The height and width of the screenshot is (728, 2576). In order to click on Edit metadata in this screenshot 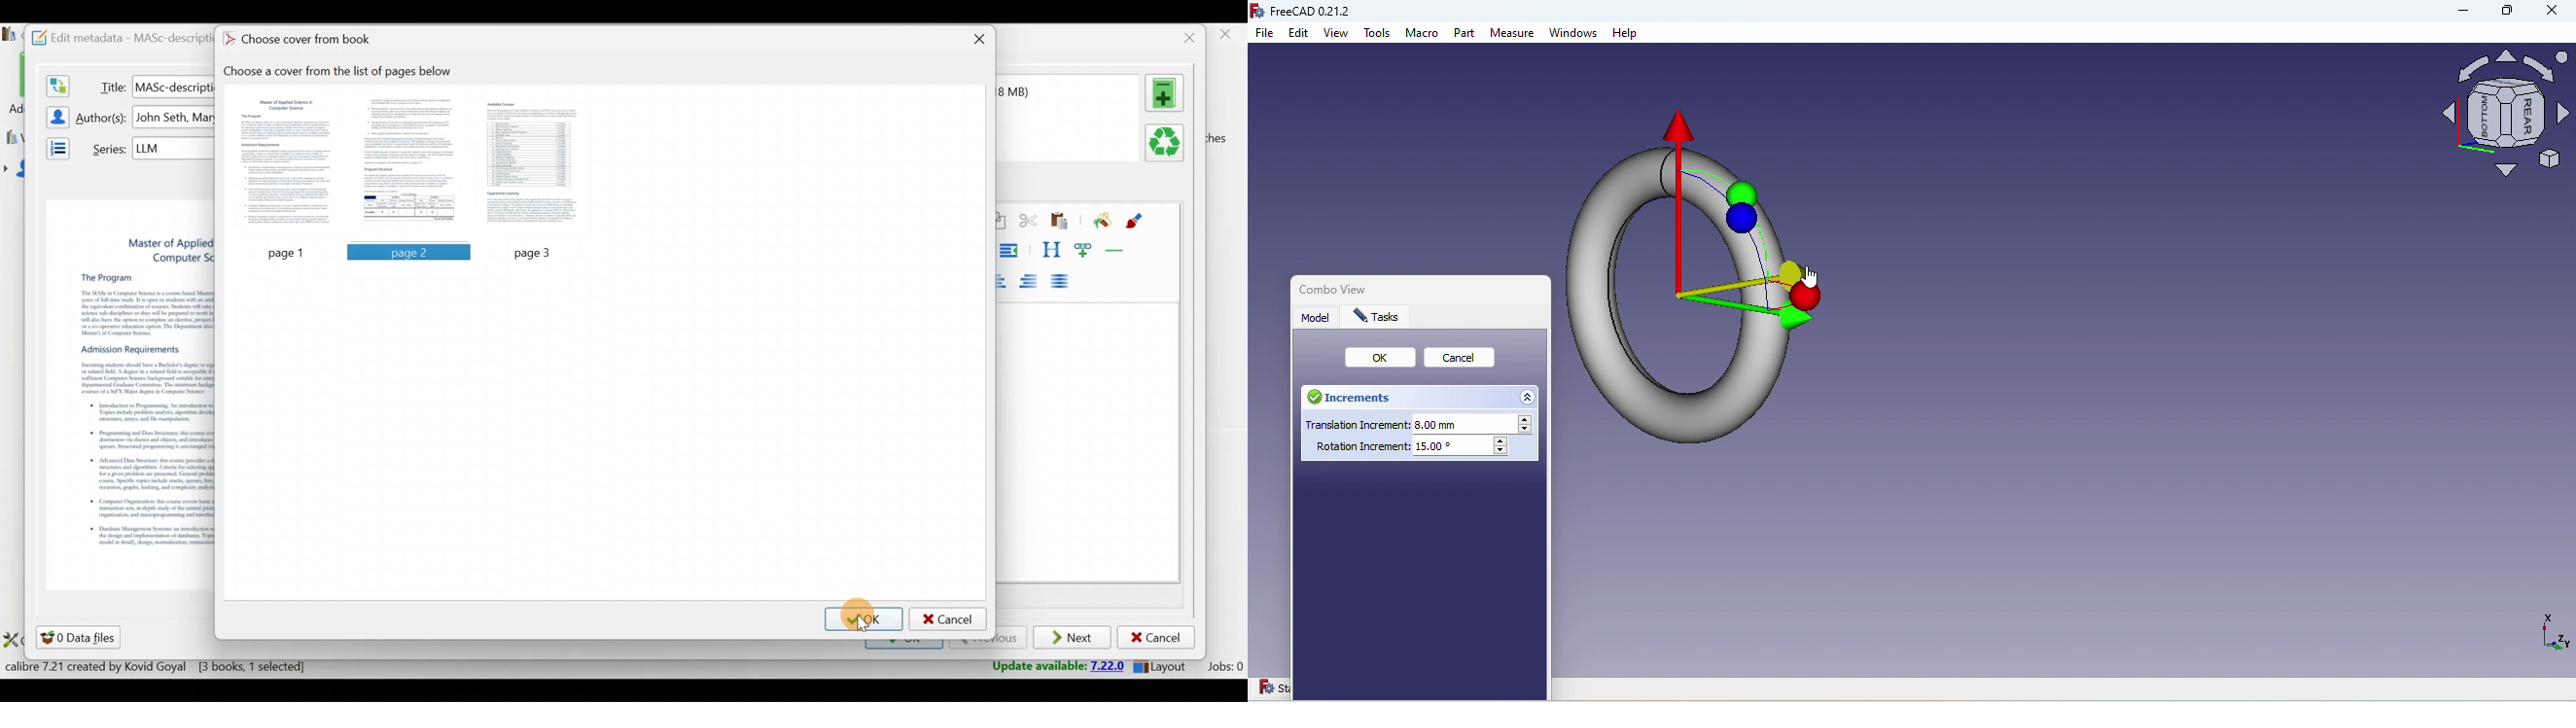, I will do `click(115, 36)`.